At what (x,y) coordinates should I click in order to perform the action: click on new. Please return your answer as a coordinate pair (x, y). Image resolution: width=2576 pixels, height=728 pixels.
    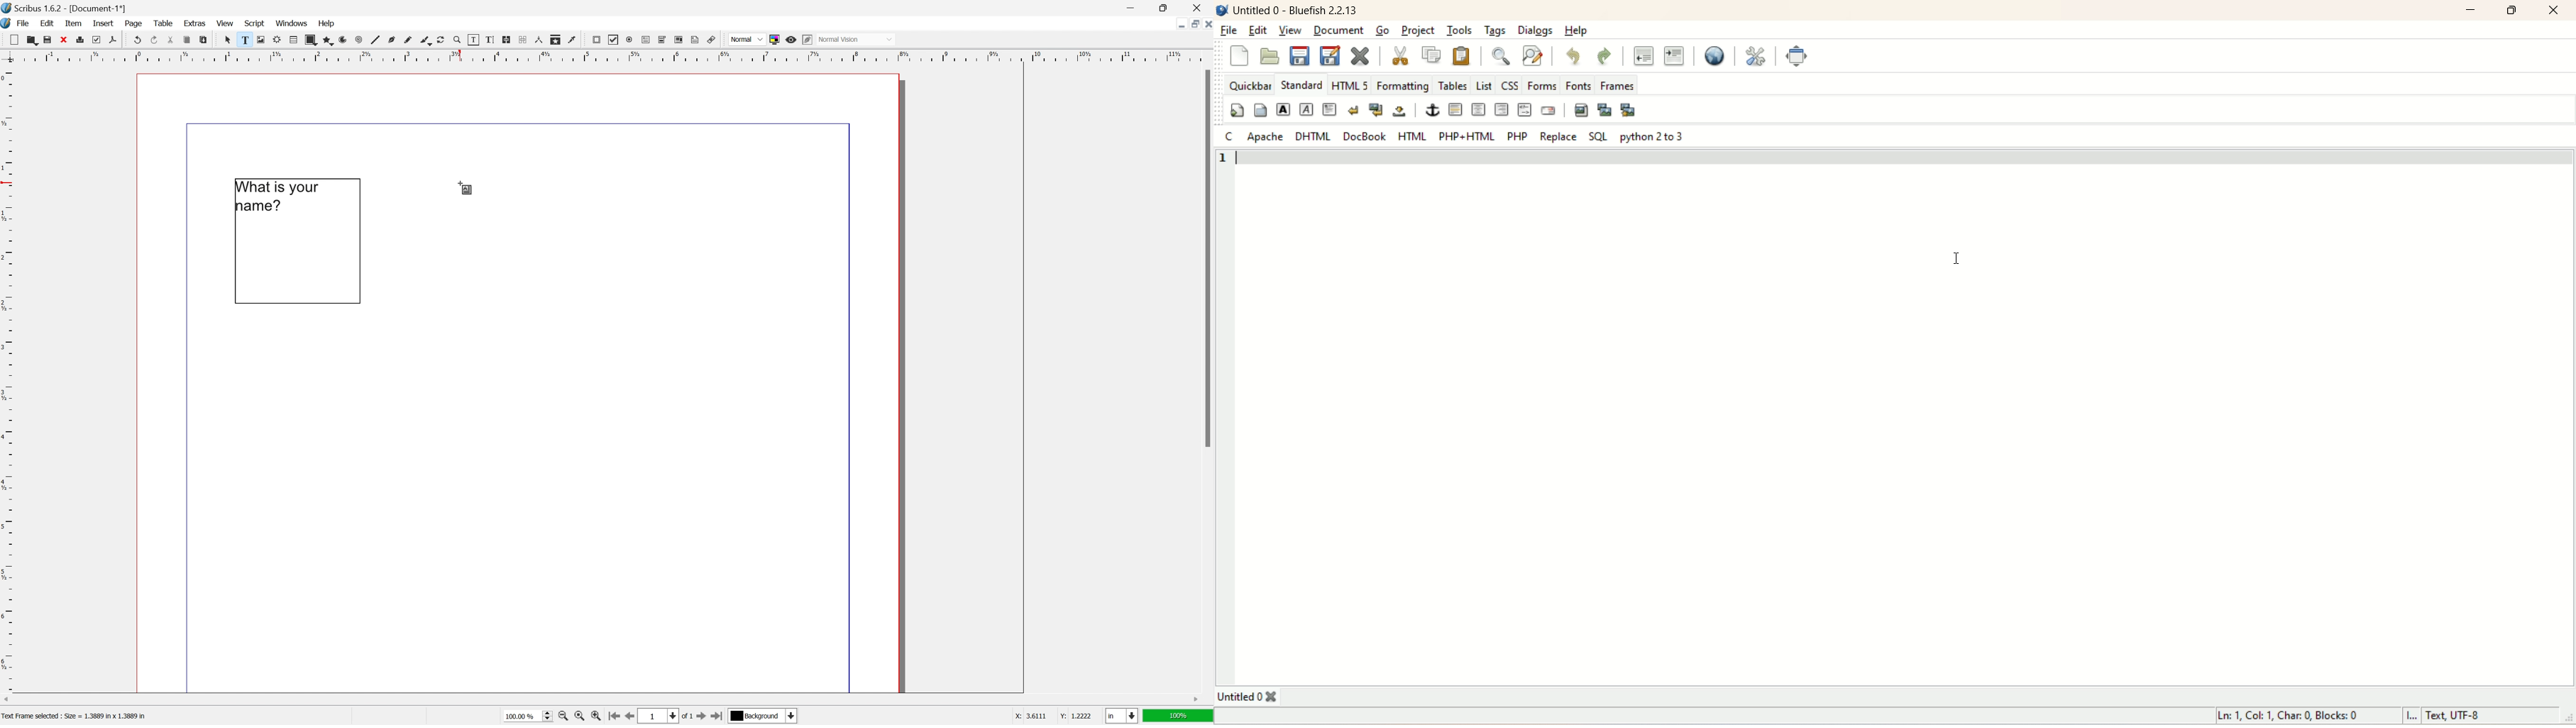
    Looking at the image, I should click on (15, 39).